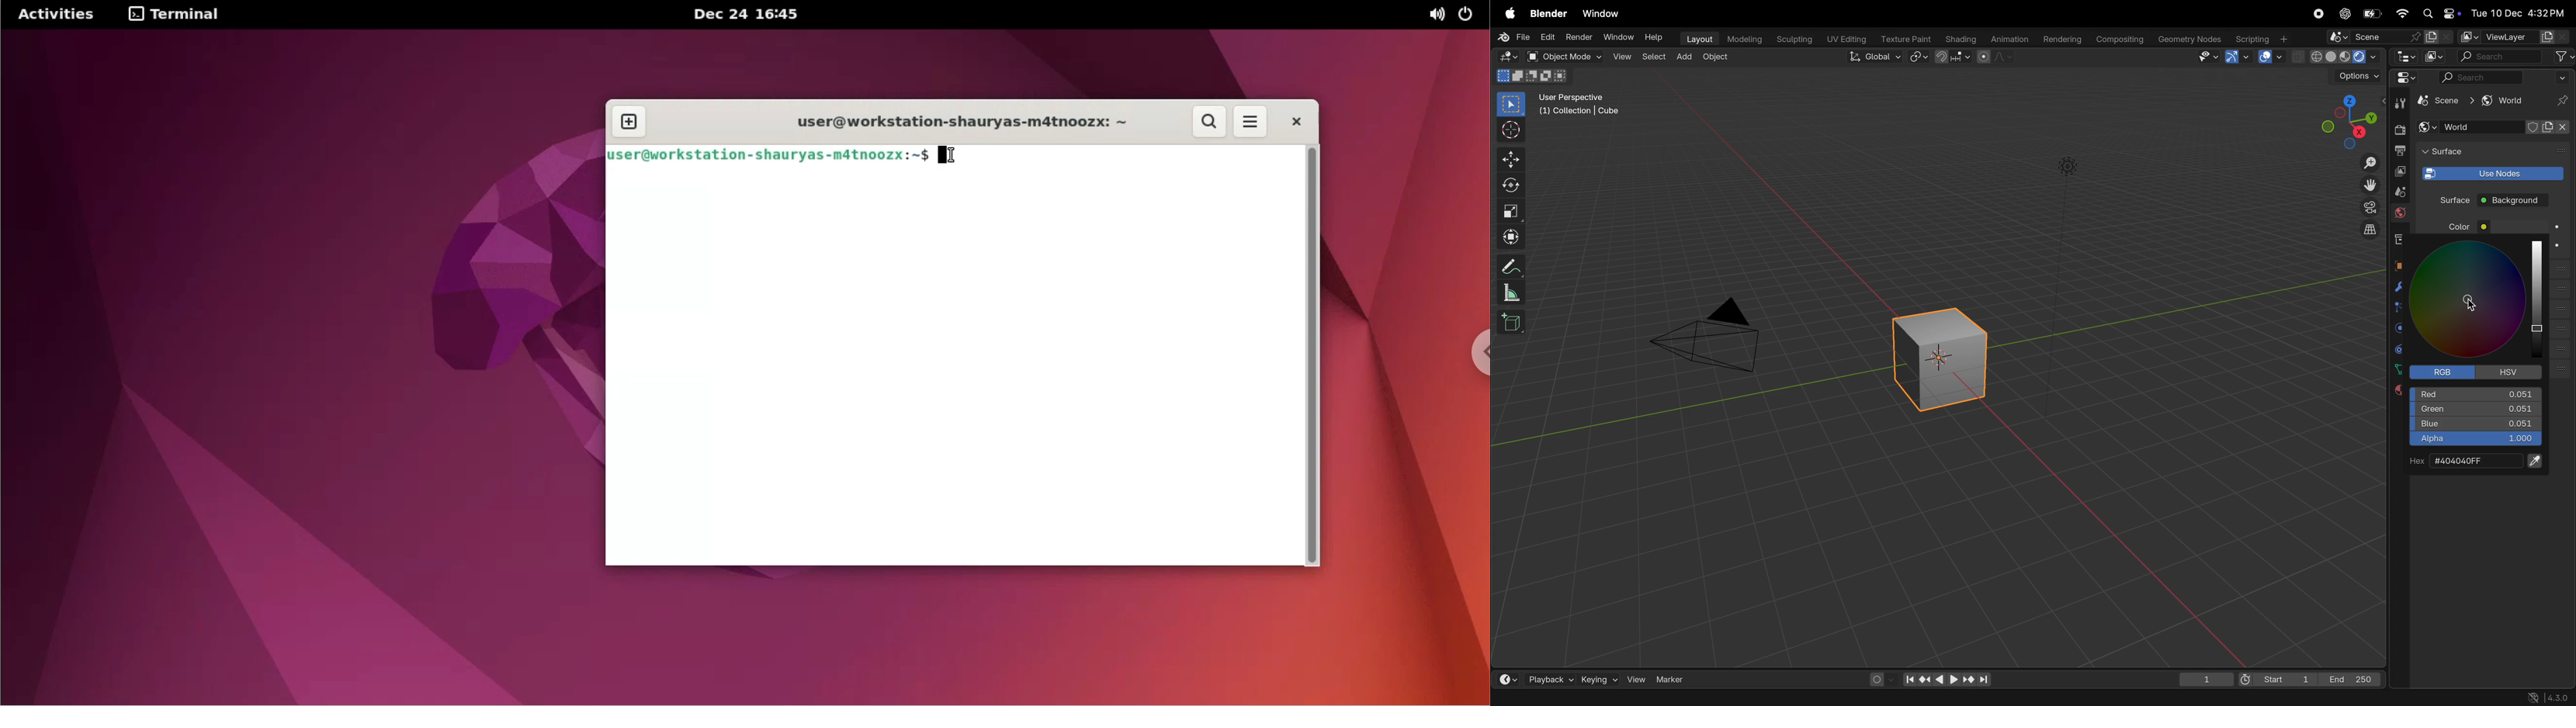  Describe the element at coordinates (1513, 265) in the screenshot. I see `annotate` at that location.